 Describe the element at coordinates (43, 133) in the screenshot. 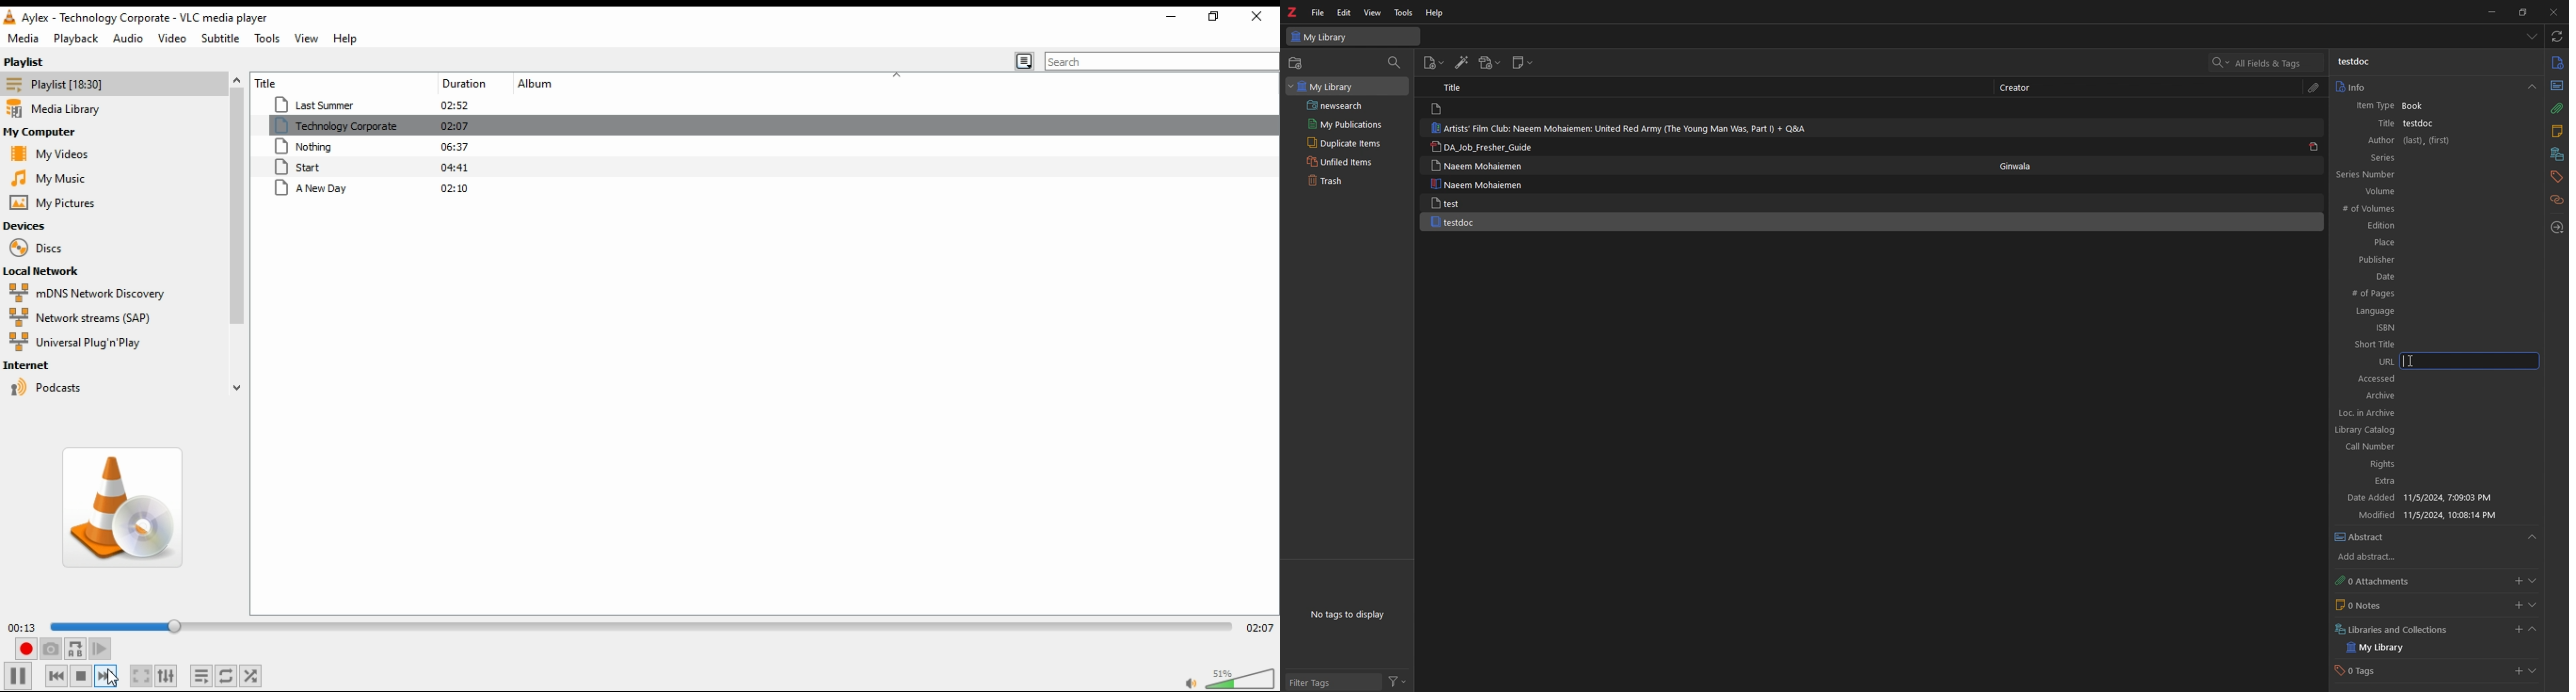

I see `my computer` at that location.